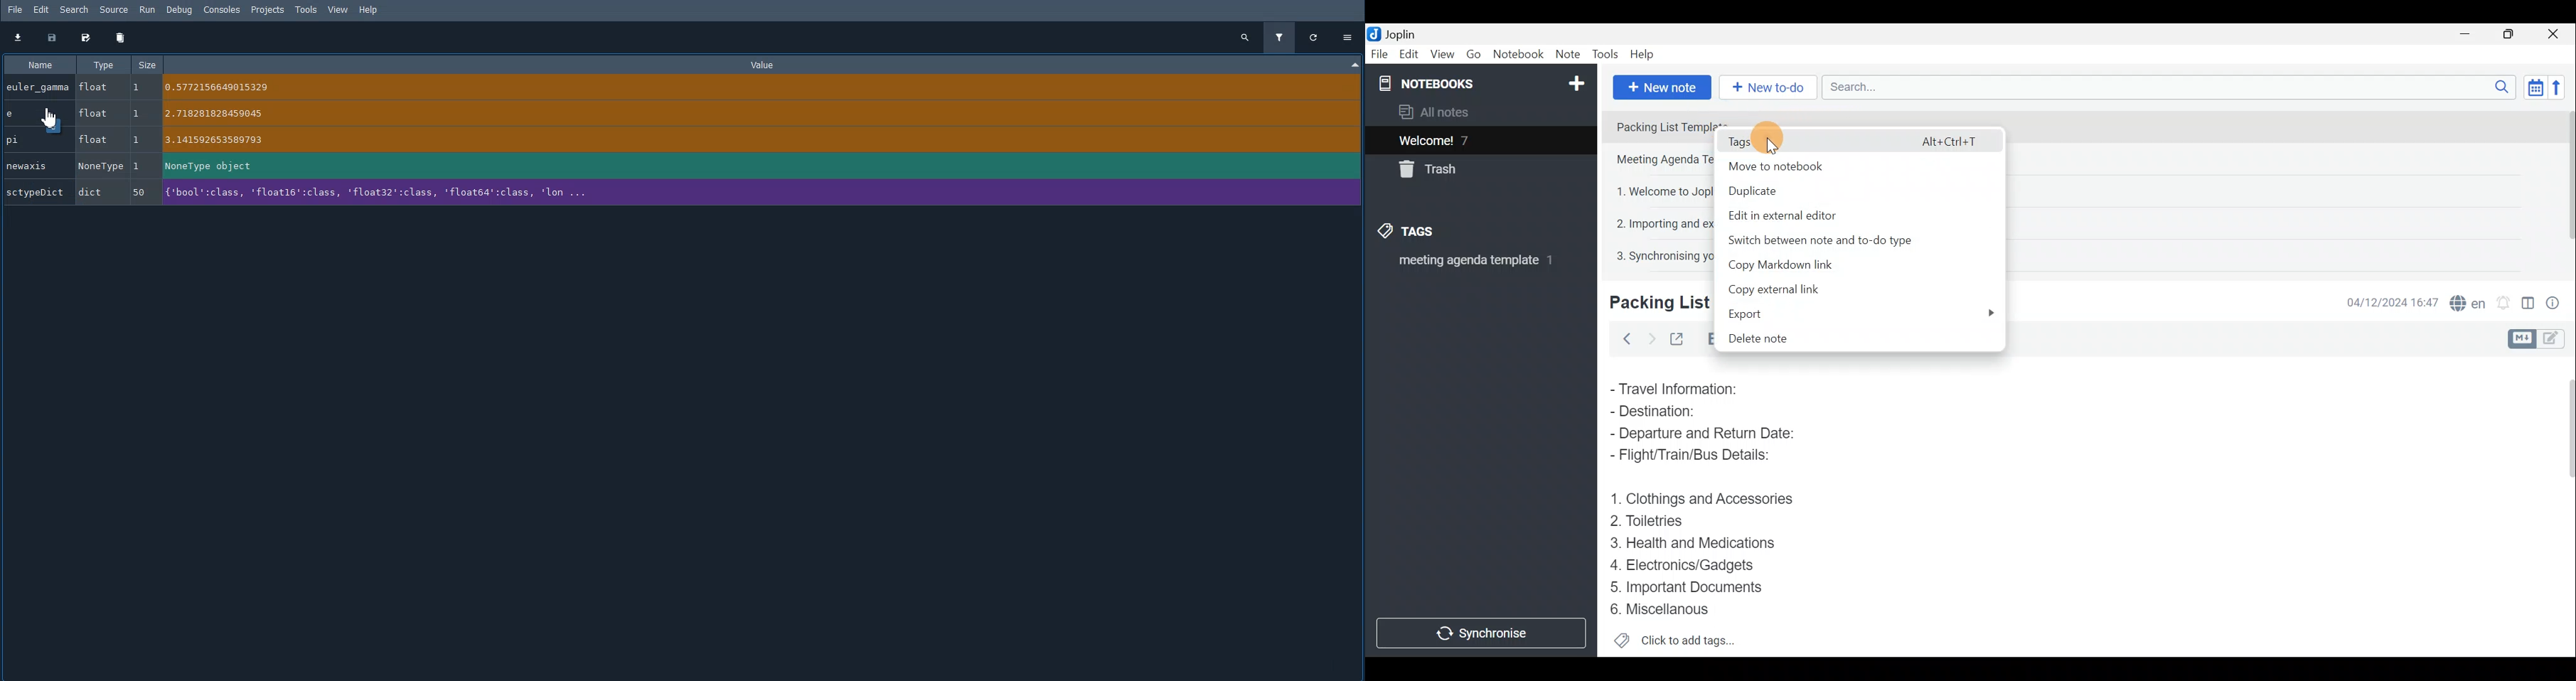 The height and width of the screenshot is (700, 2576). I want to click on Toggle sort order field, so click(2531, 87).